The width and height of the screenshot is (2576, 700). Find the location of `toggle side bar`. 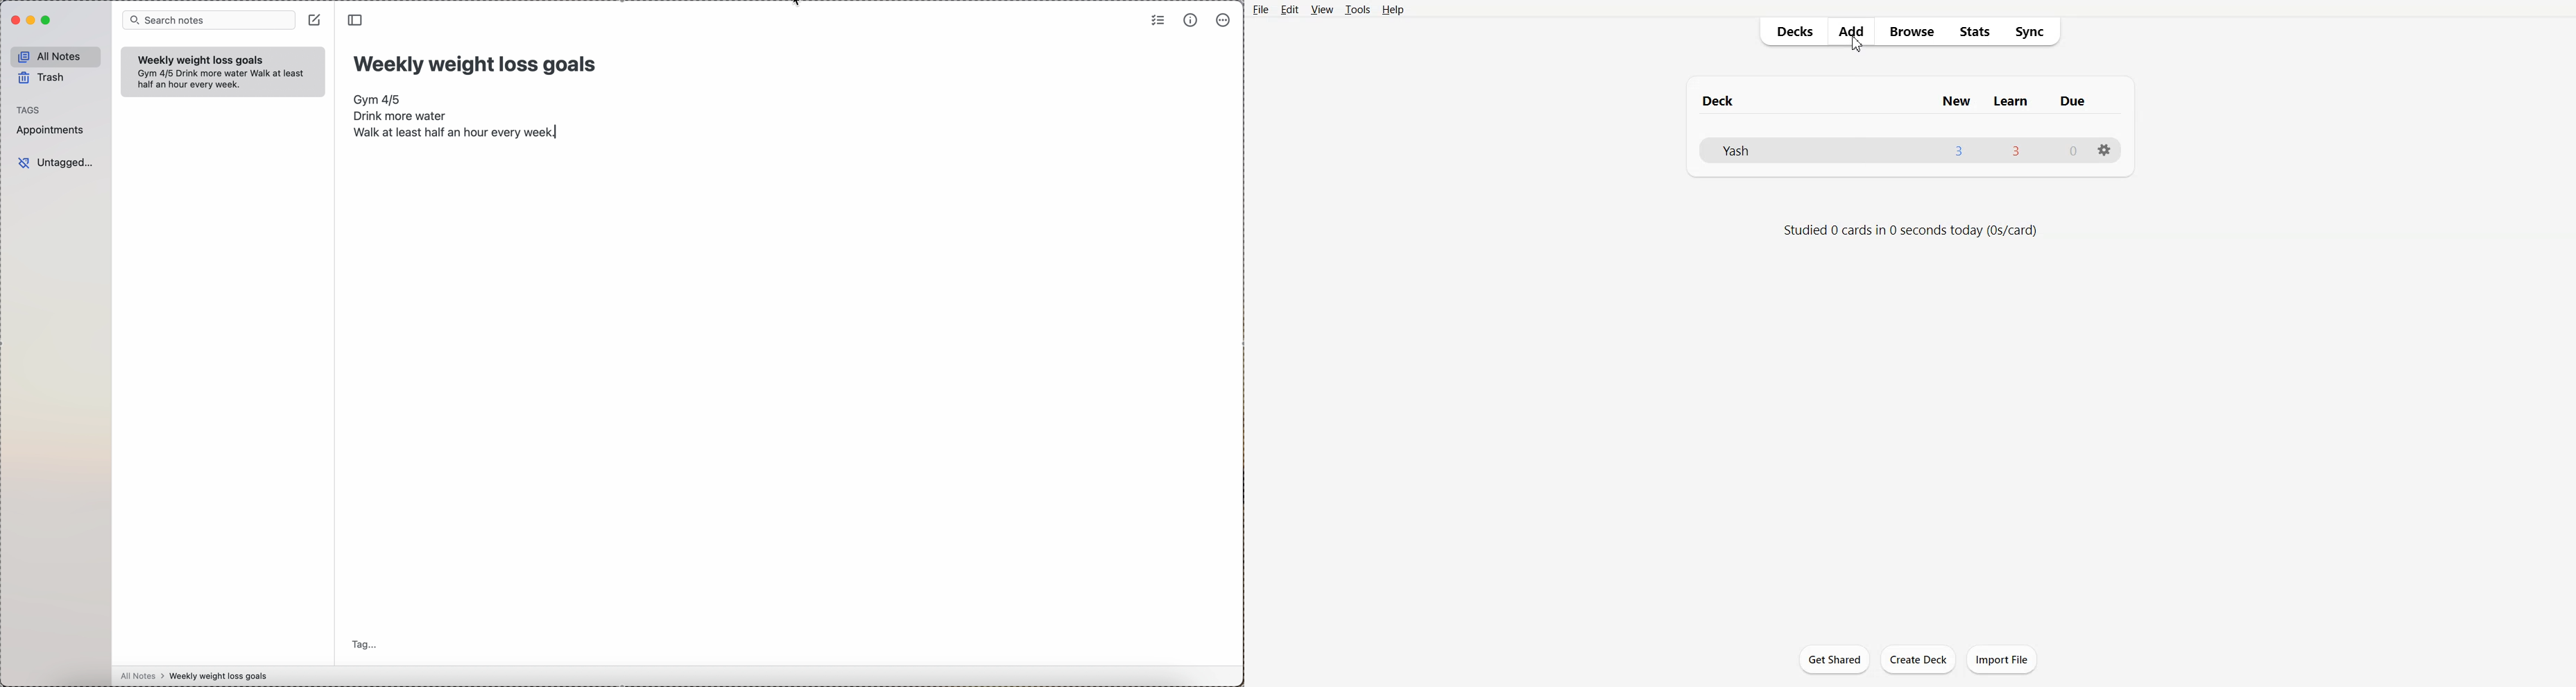

toggle side bar is located at coordinates (358, 20).